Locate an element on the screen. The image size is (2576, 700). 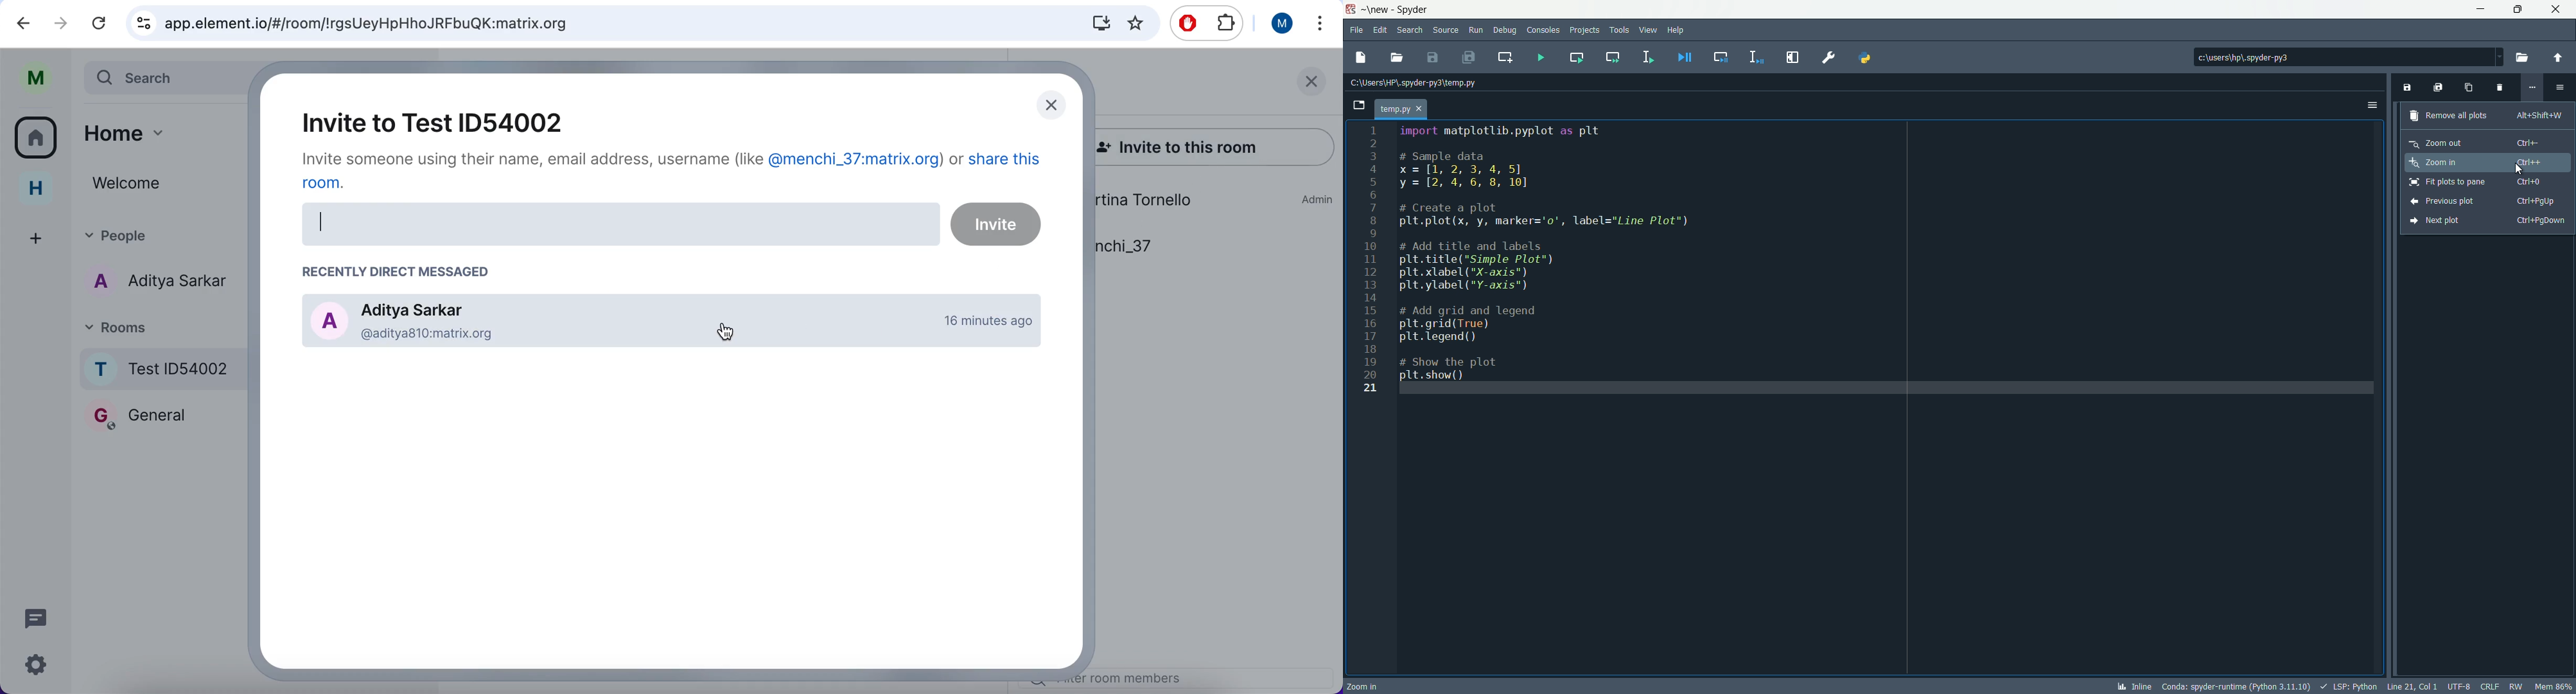
encoder is located at coordinates (2459, 686).